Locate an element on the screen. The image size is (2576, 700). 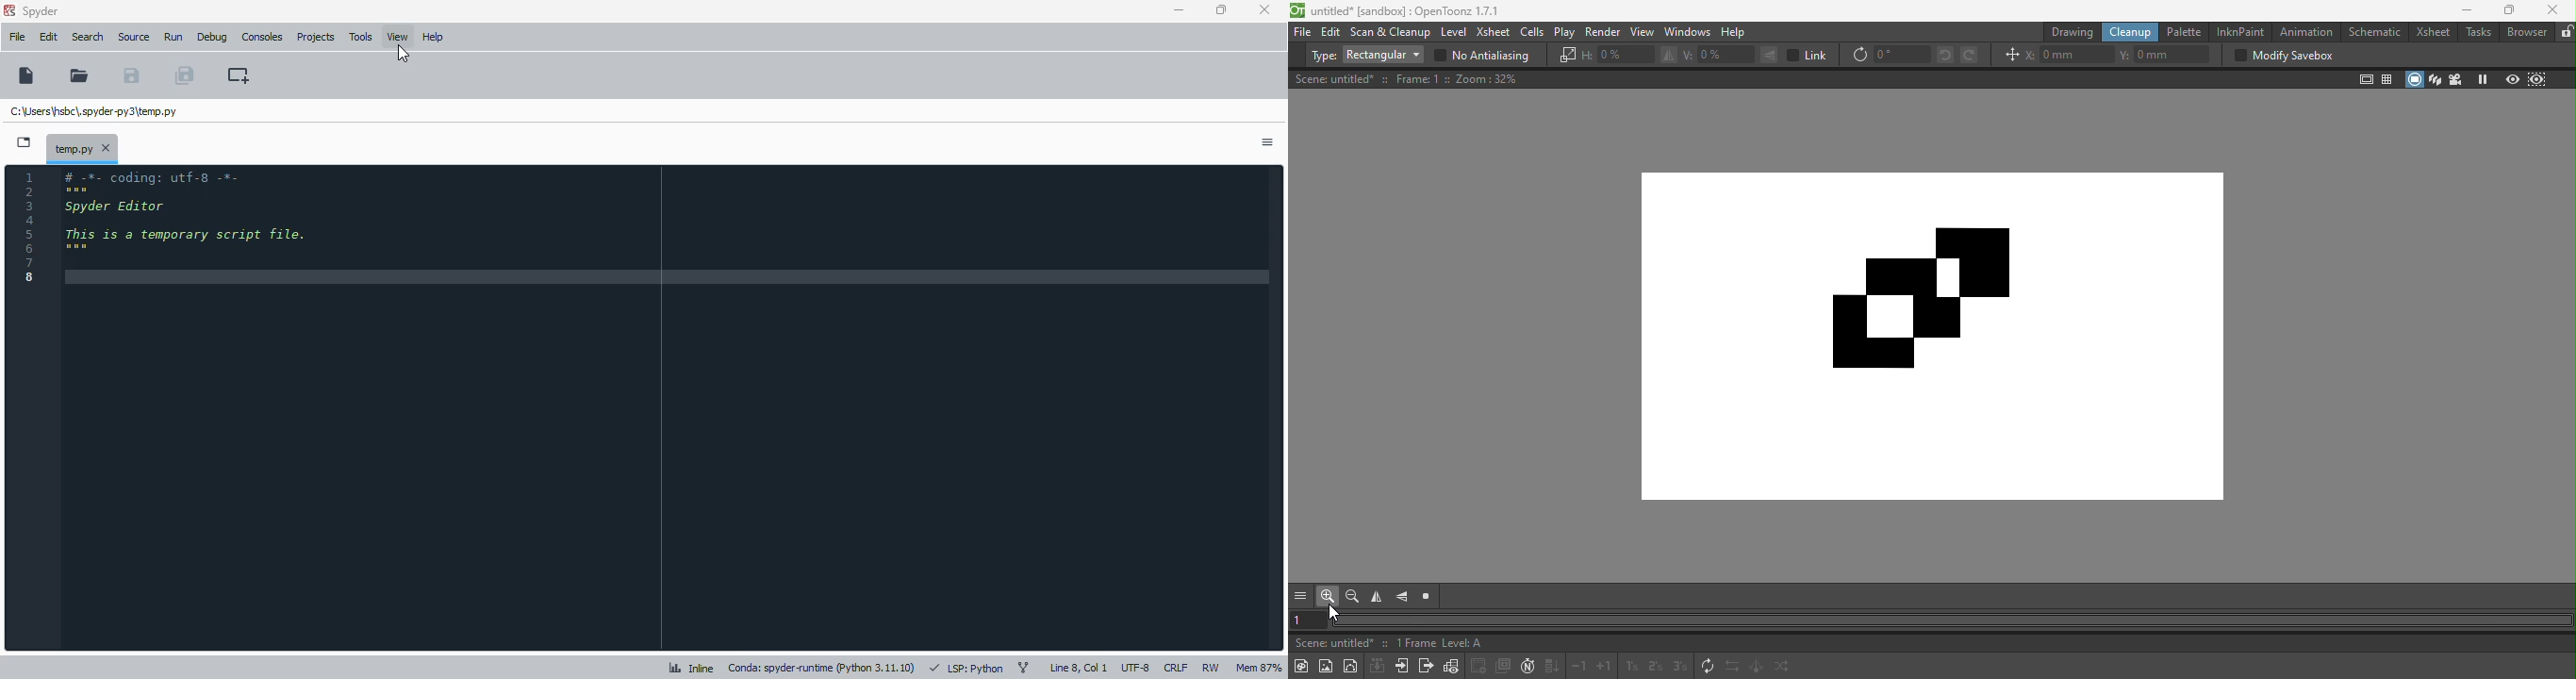
consoles is located at coordinates (262, 38).